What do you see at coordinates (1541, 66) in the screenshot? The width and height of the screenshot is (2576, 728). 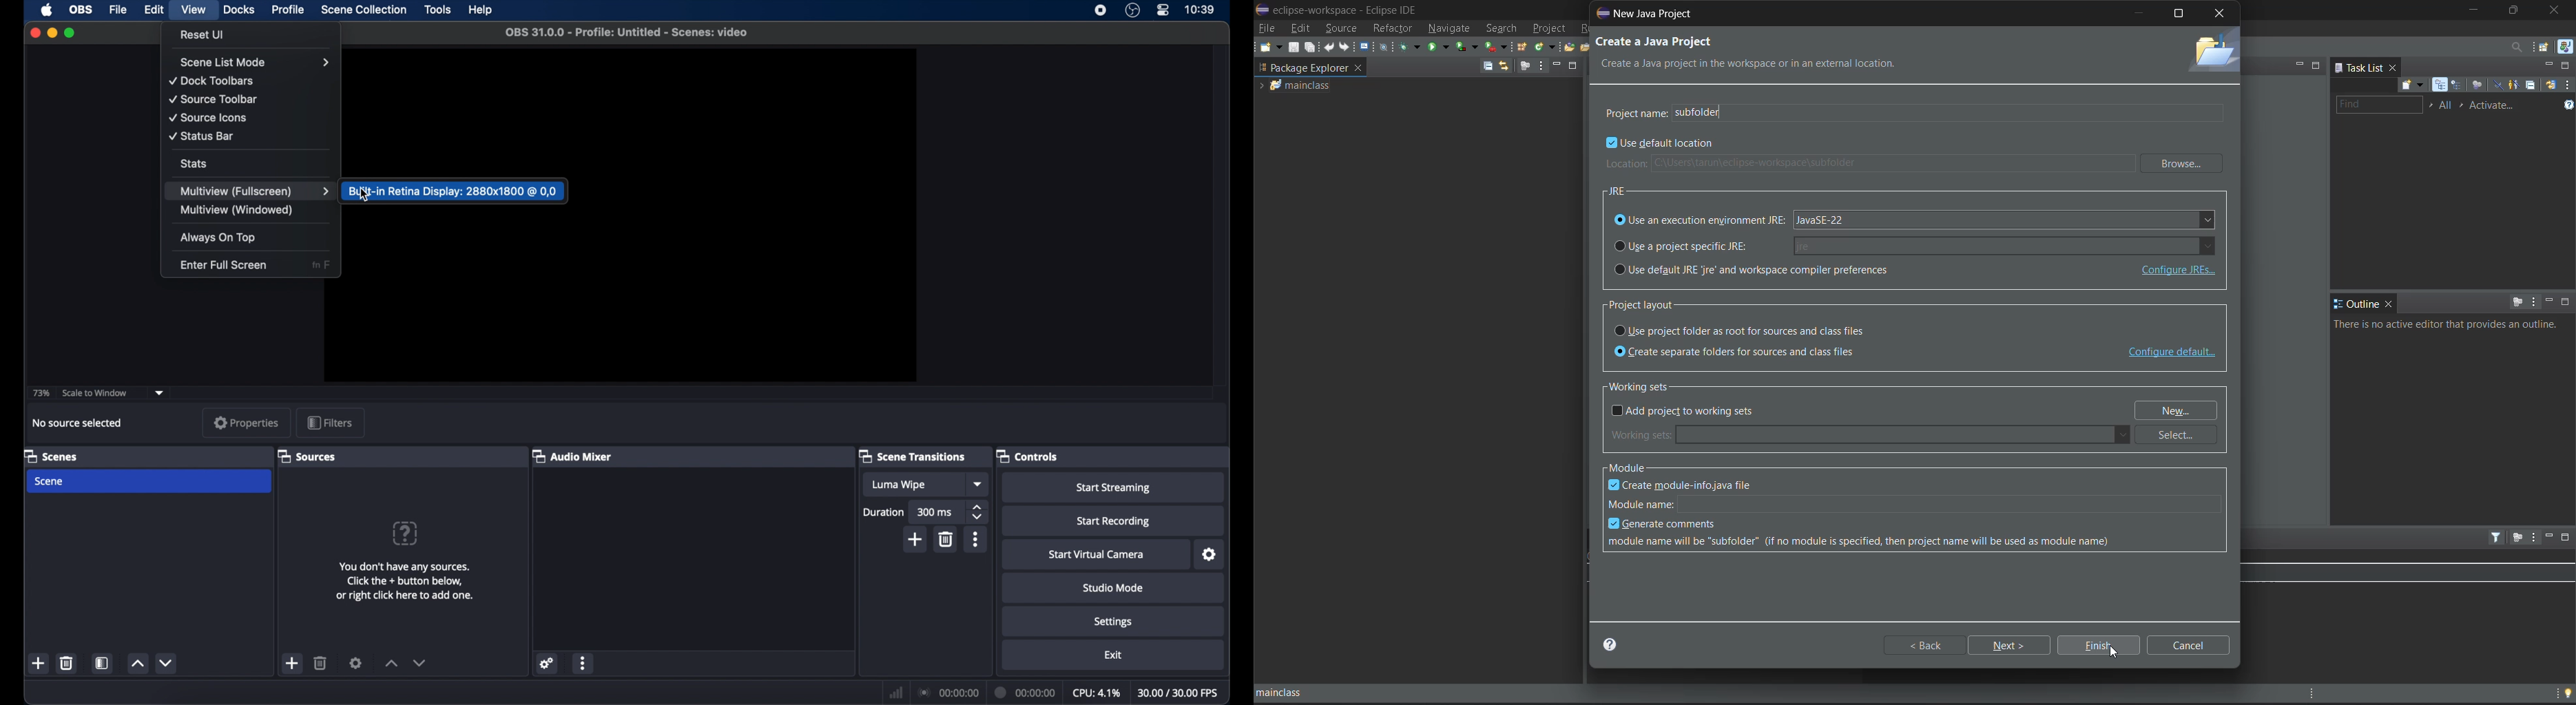 I see `view menu` at bounding box center [1541, 66].